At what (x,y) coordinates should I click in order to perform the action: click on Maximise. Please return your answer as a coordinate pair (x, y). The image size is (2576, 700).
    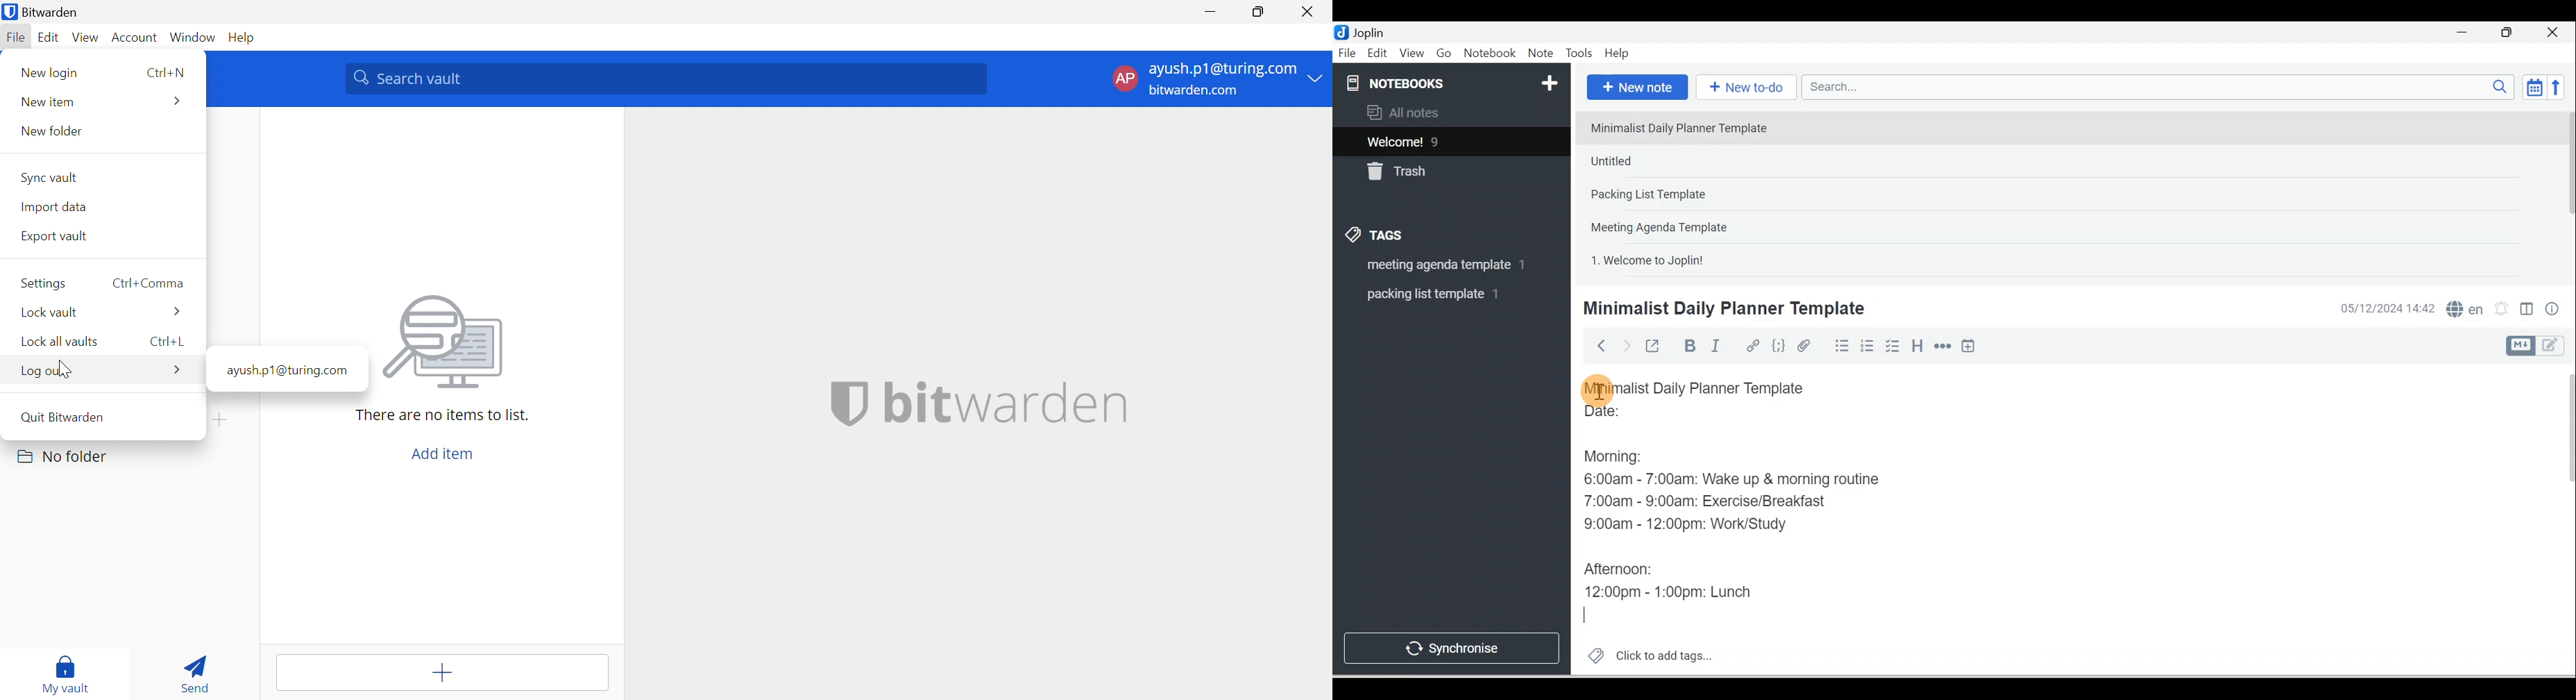
    Looking at the image, I should click on (2511, 33).